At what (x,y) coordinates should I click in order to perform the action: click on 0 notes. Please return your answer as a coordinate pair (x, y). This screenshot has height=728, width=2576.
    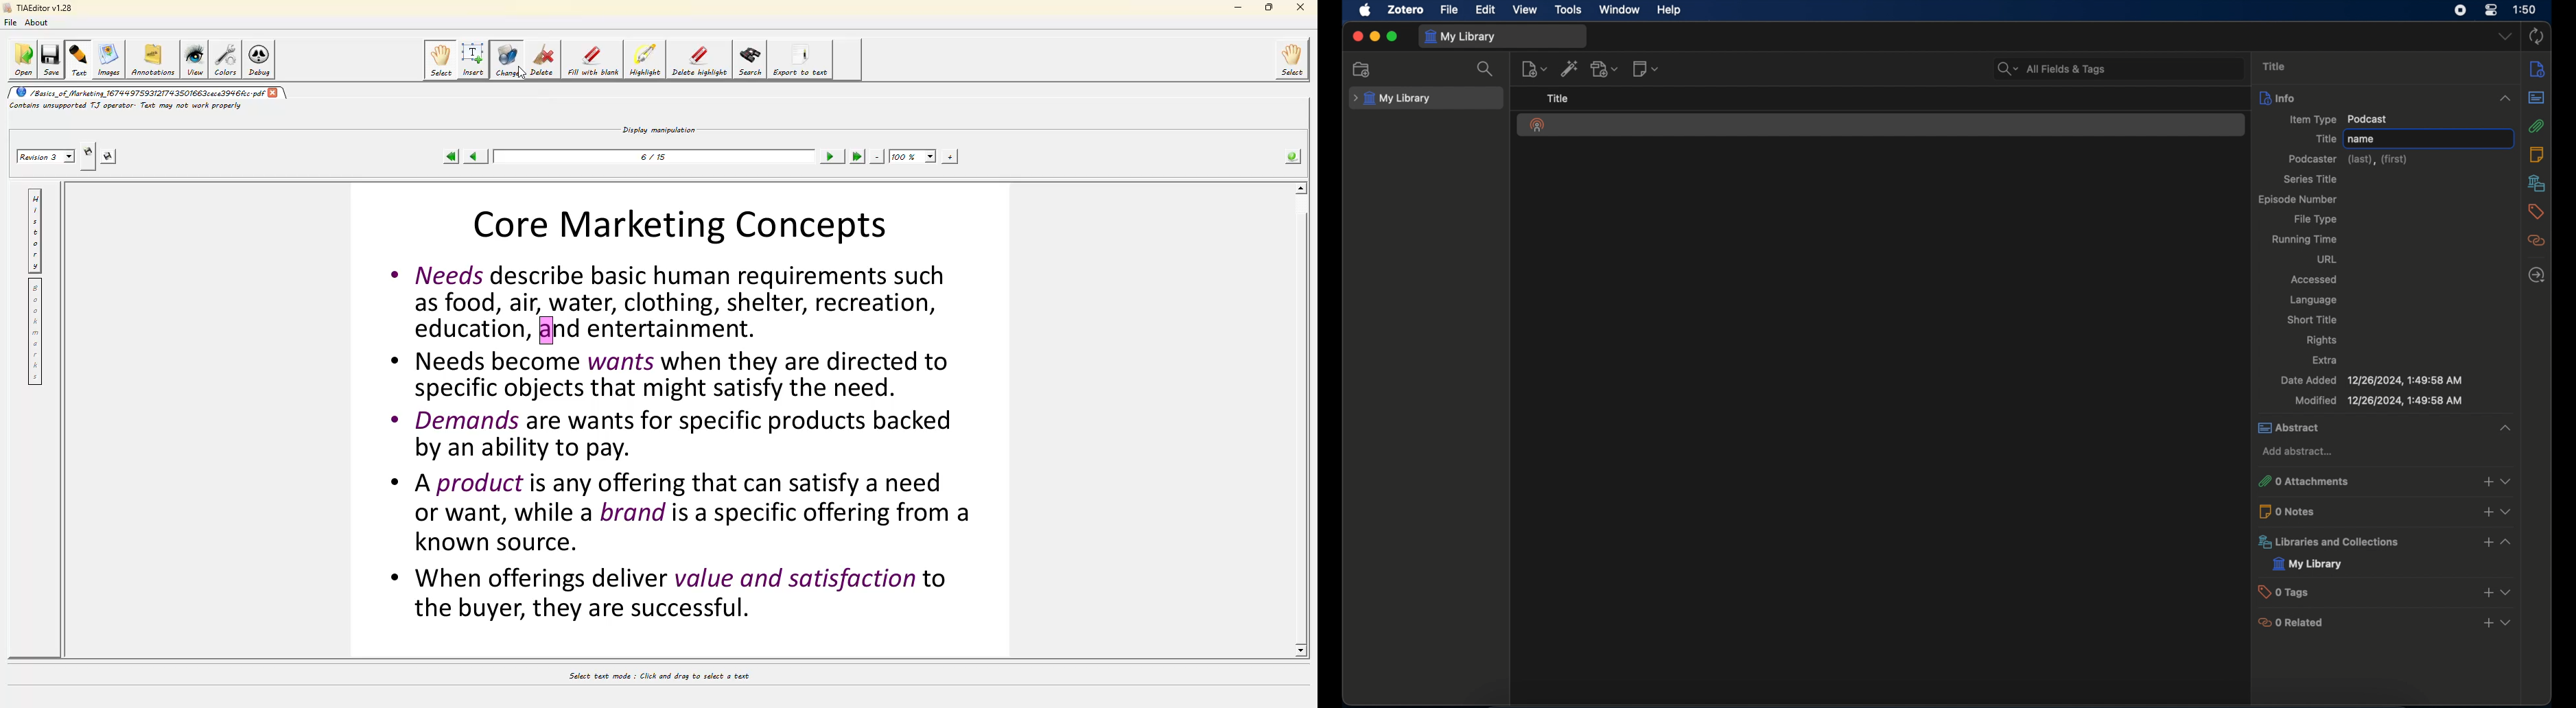
    Looking at the image, I should click on (2387, 511).